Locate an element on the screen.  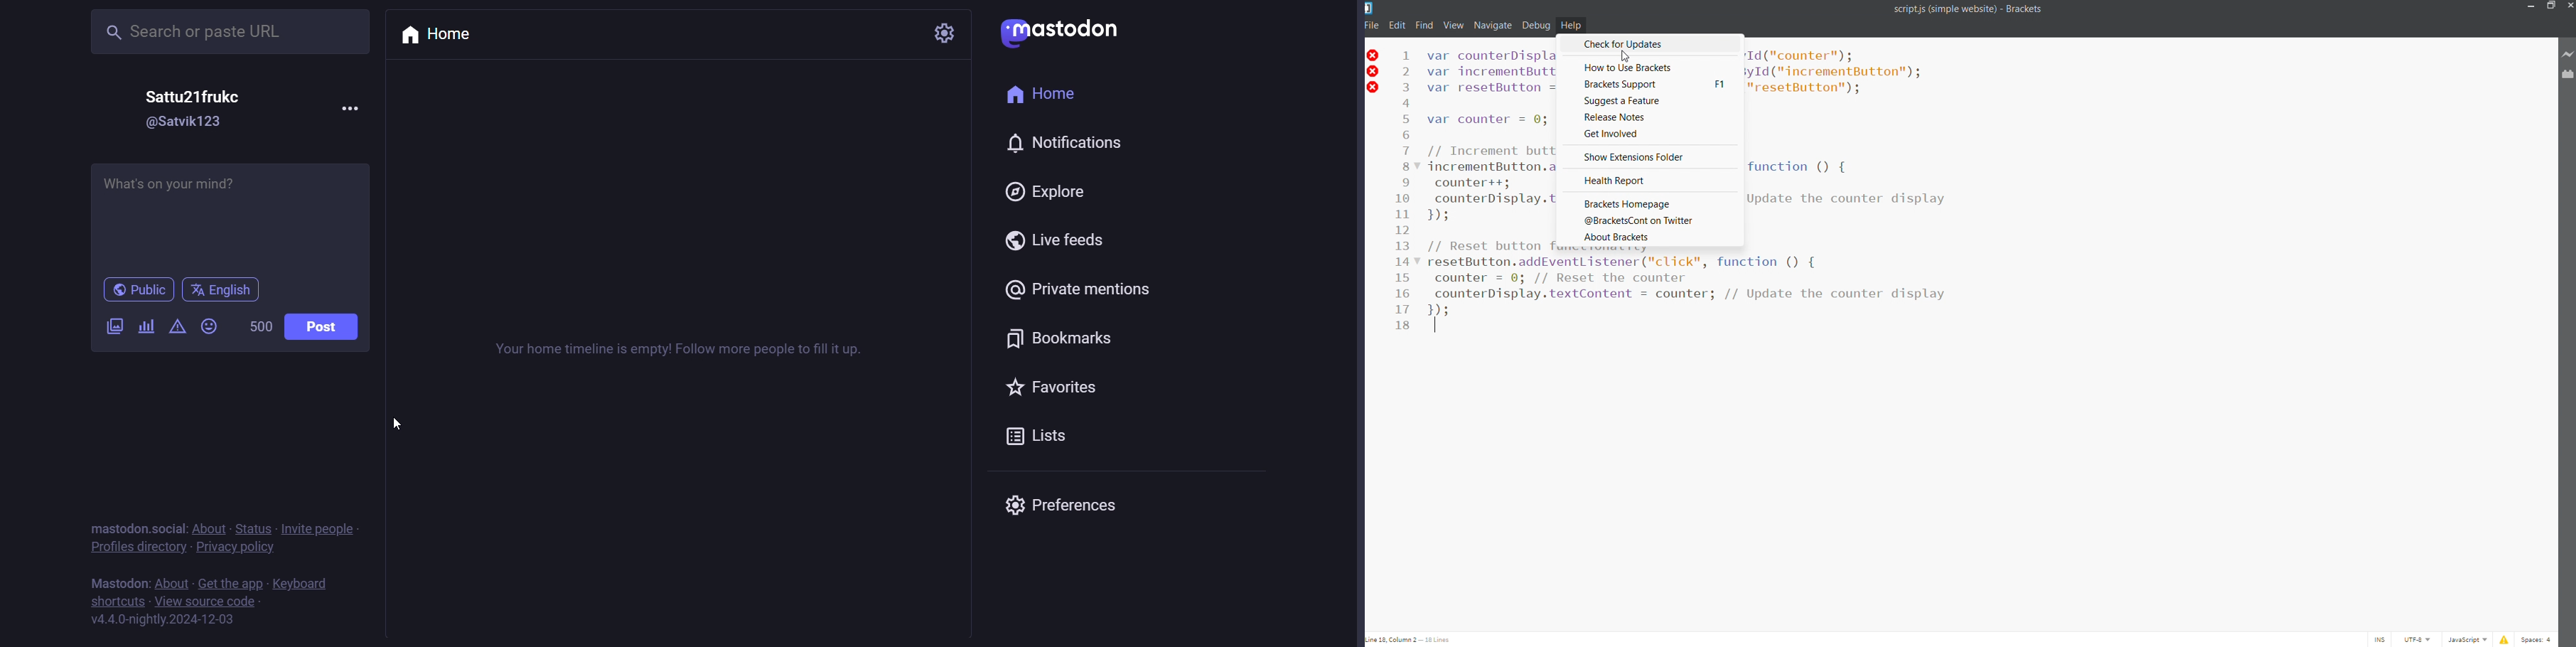
favorites is located at coordinates (1053, 389).